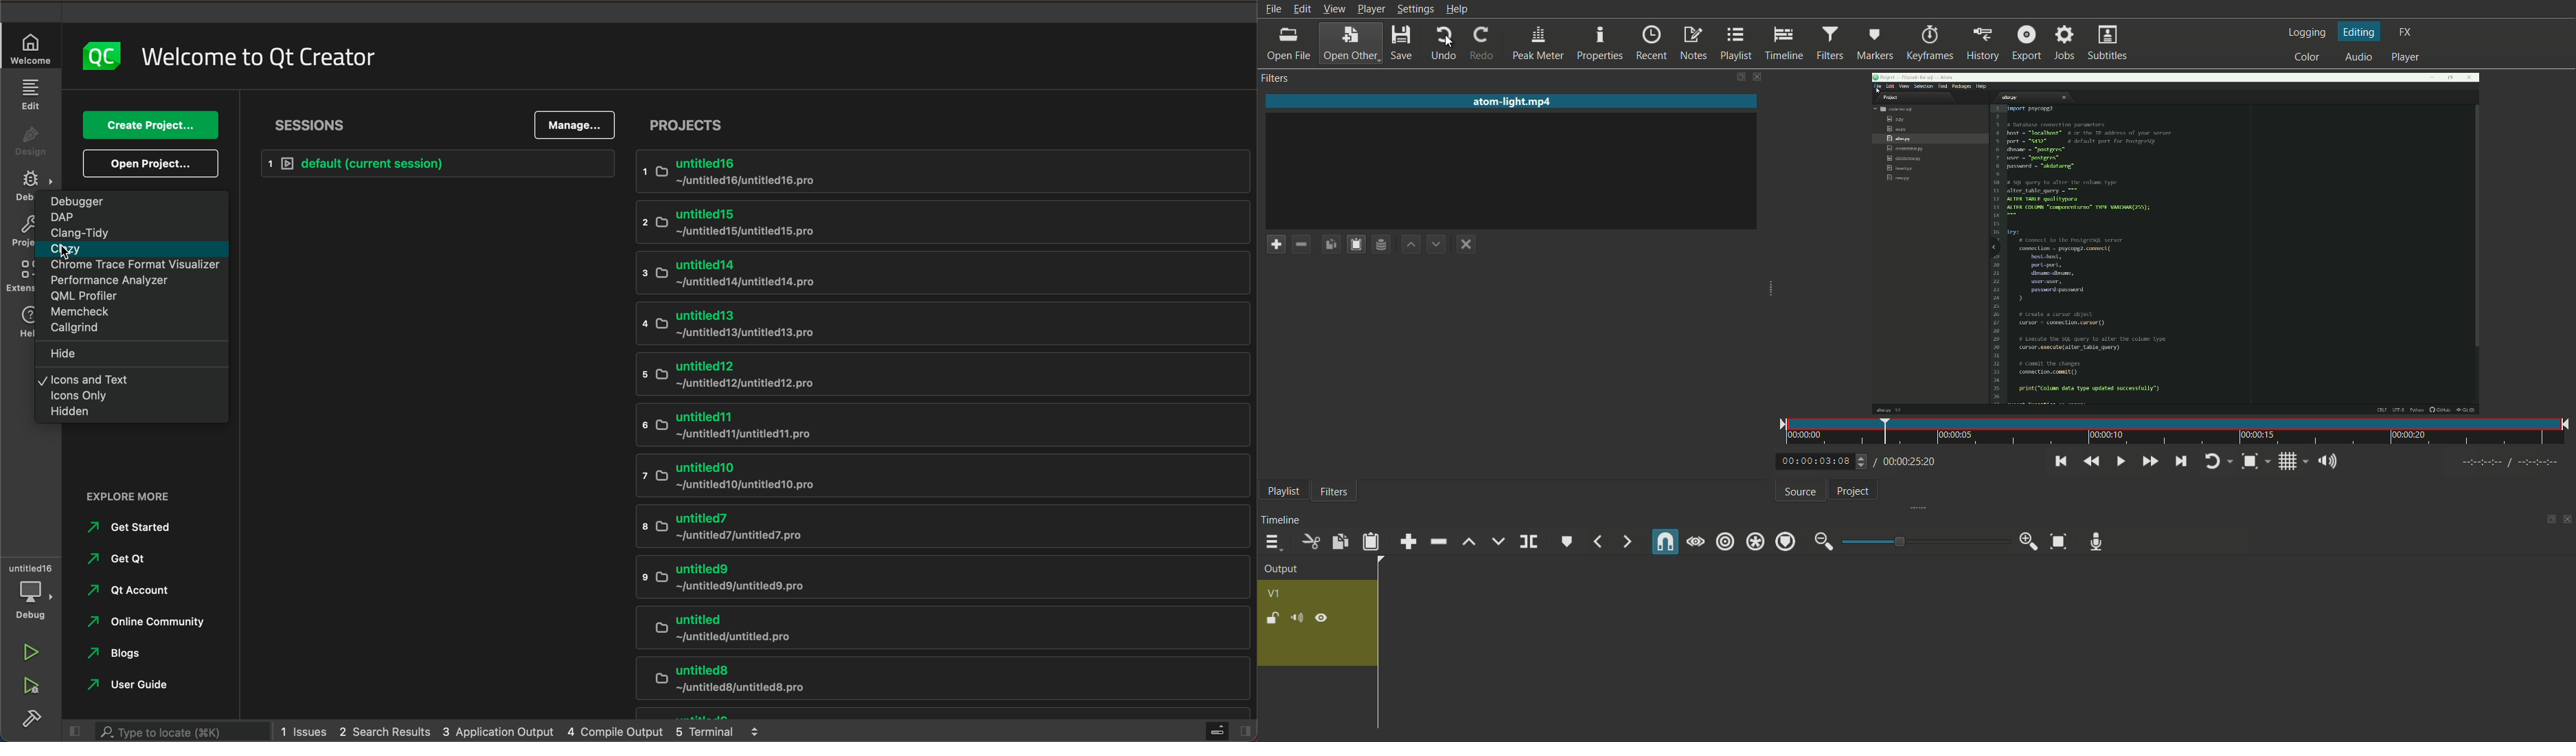  Describe the element at coordinates (1784, 44) in the screenshot. I see `timeline` at that location.